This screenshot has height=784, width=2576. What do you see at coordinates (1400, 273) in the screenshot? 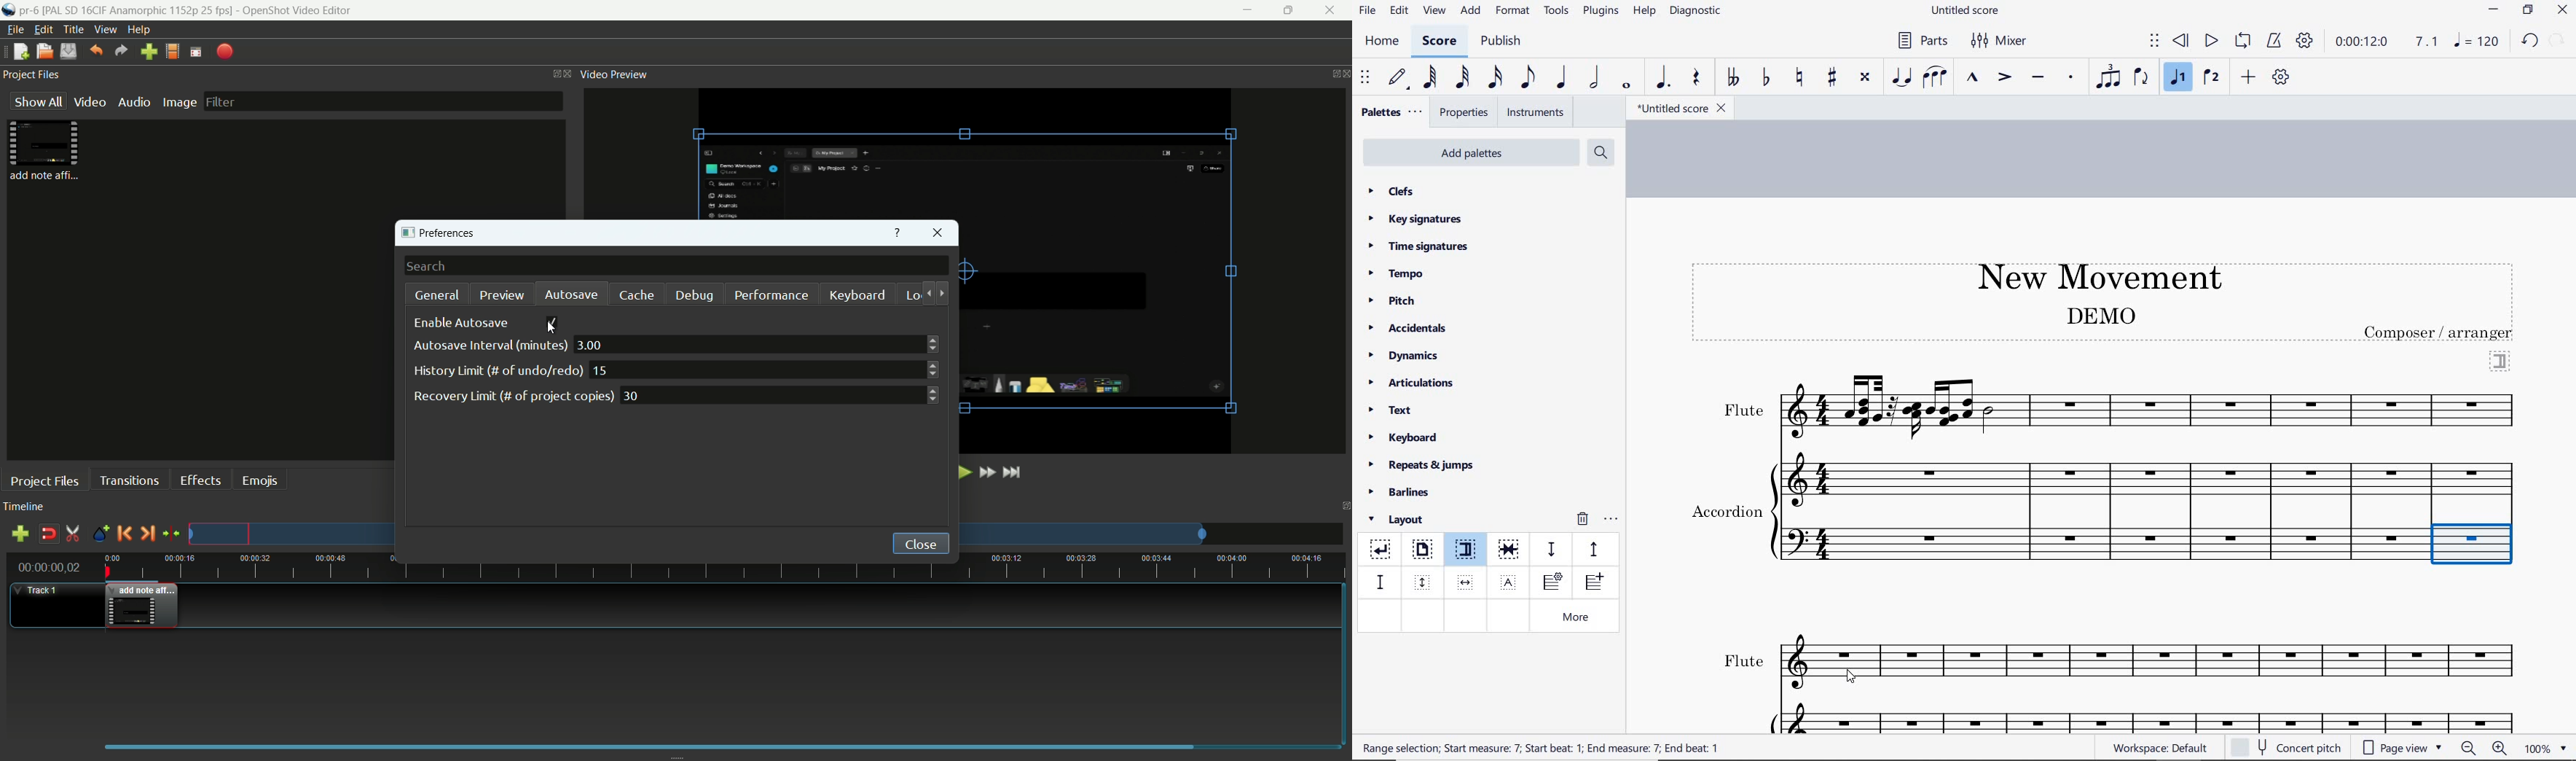
I see `tempo` at bounding box center [1400, 273].